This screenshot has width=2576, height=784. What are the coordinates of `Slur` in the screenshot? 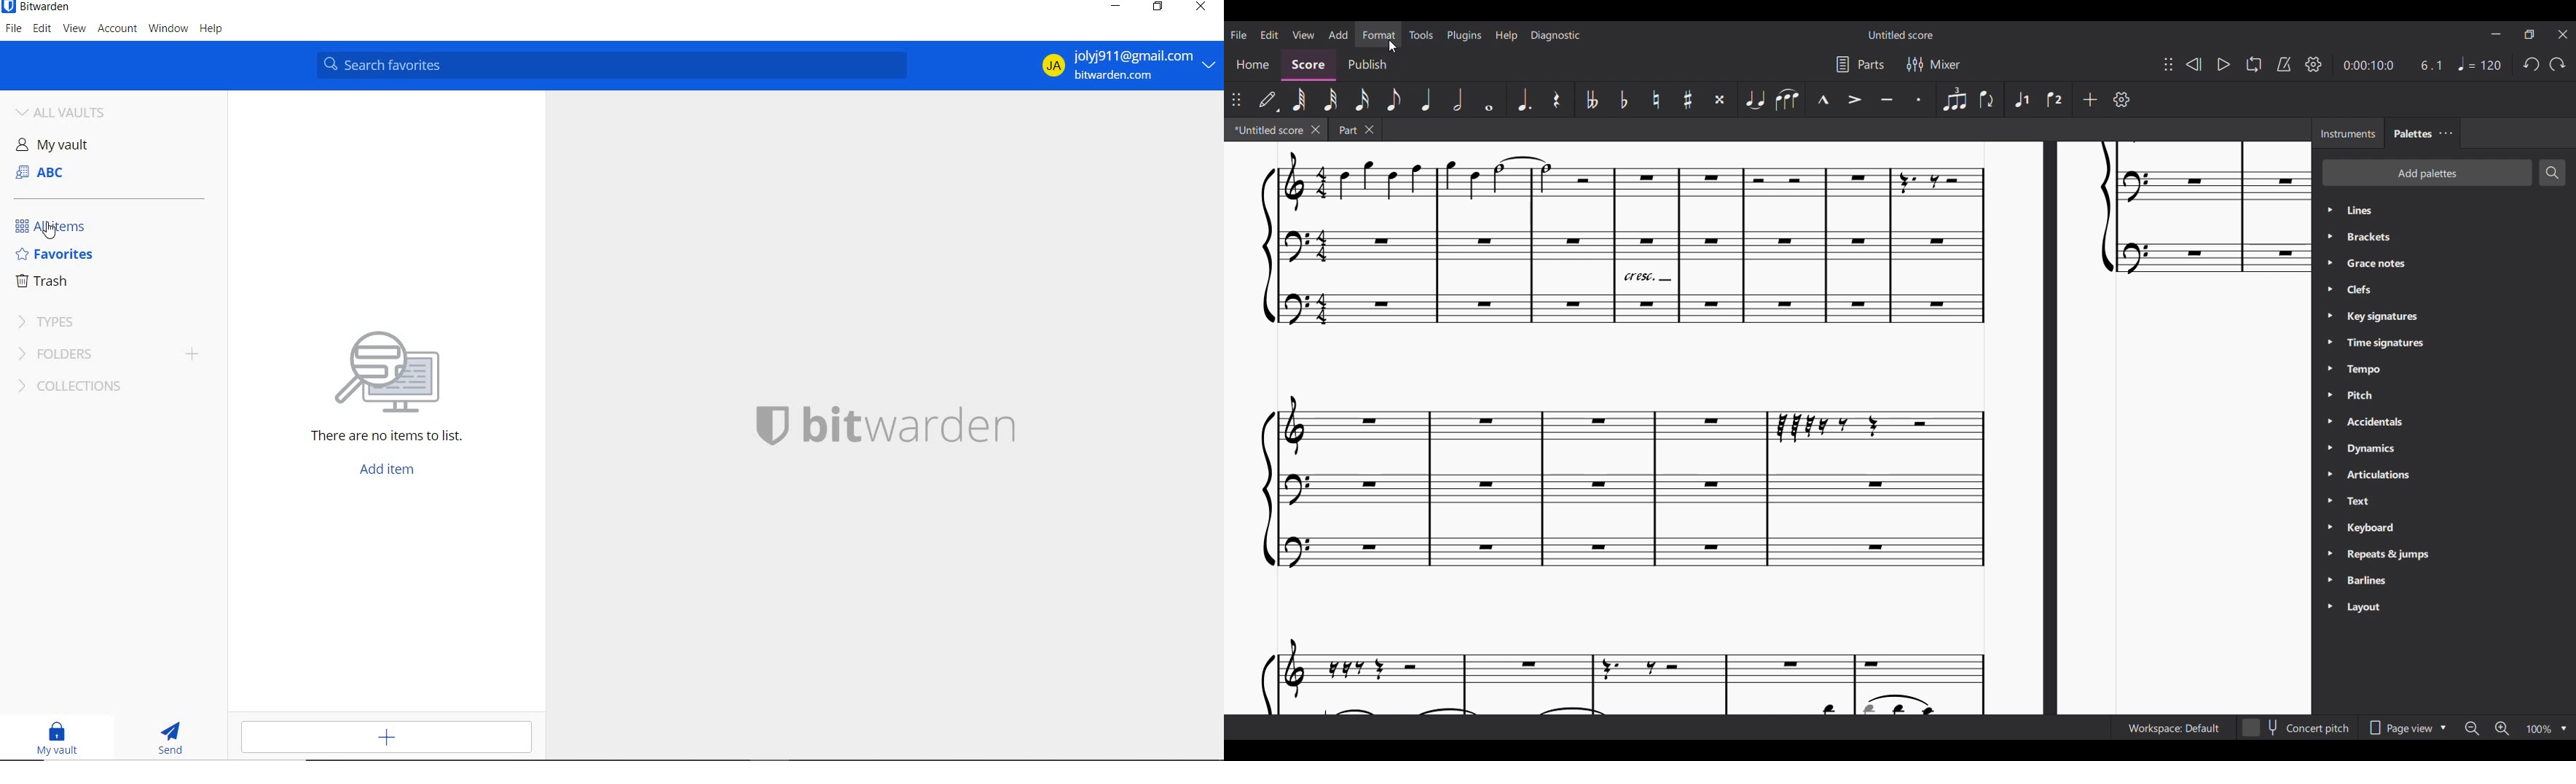 It's located at (1787, 99).